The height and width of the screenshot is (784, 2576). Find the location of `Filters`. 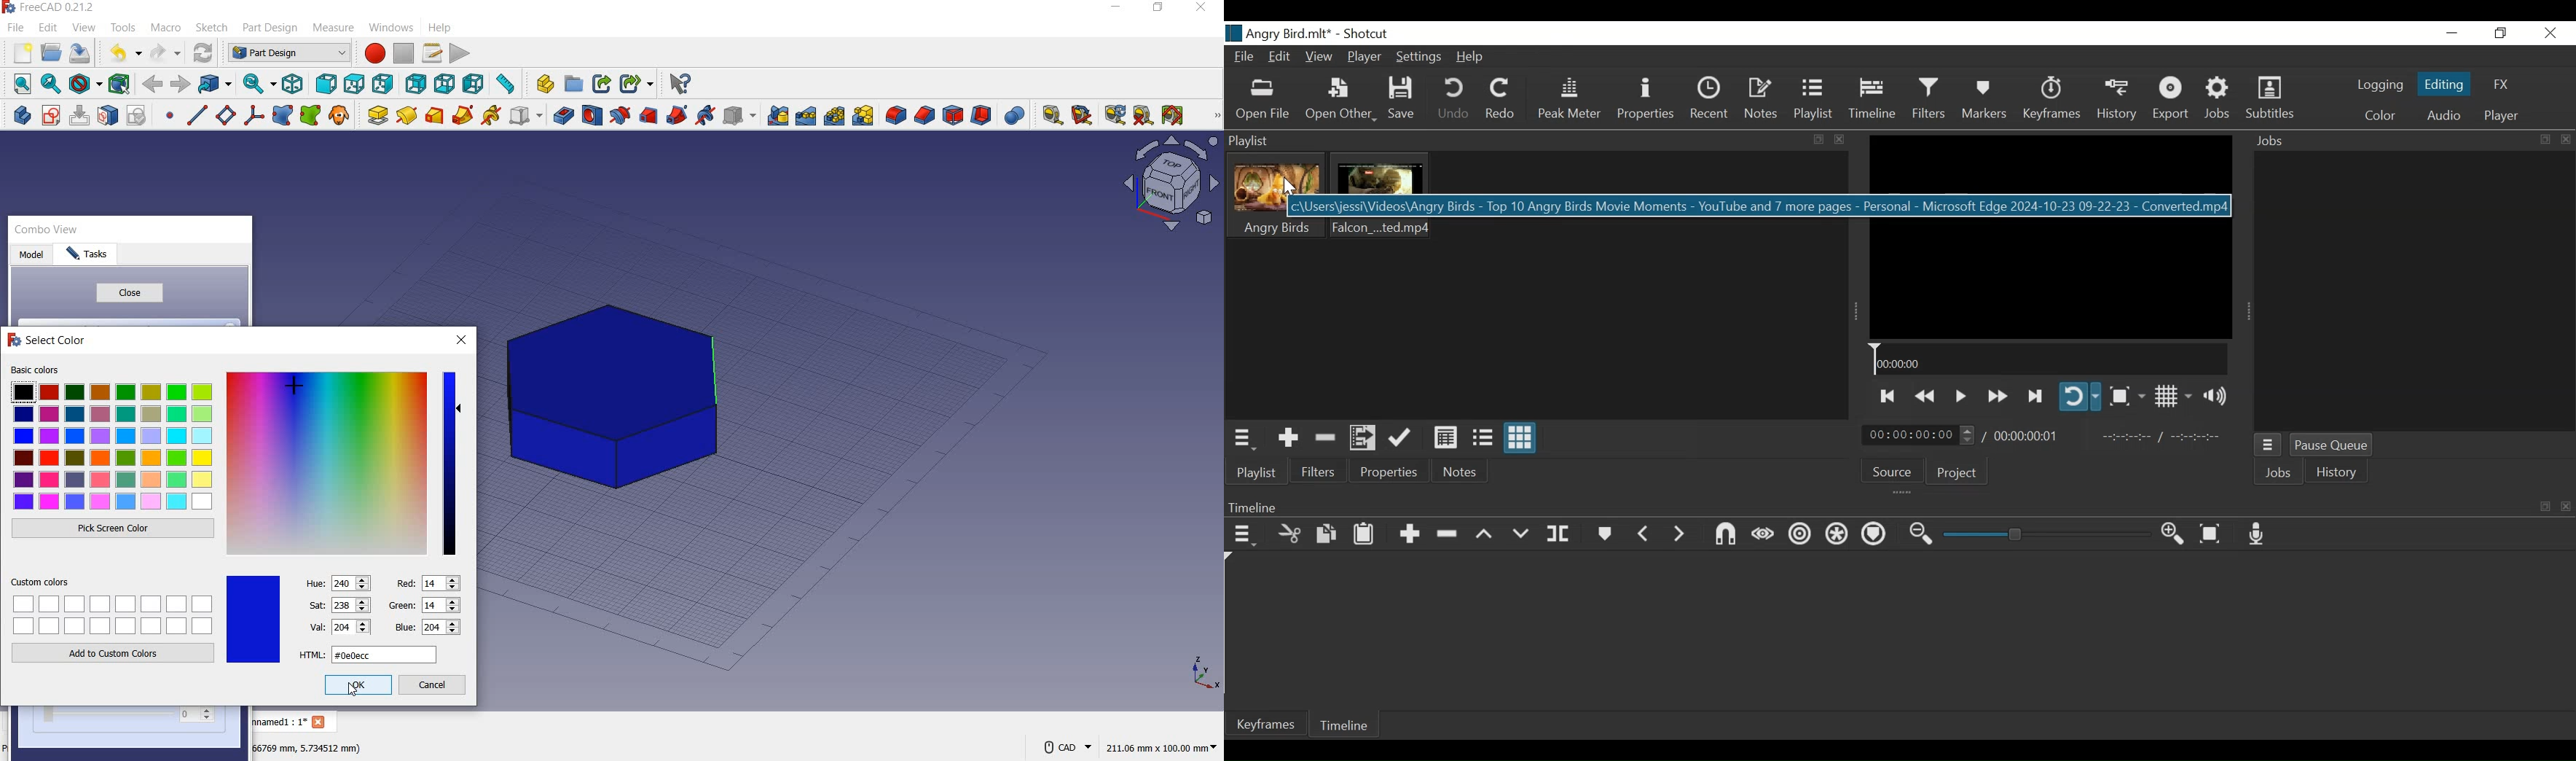

Filters is located at coordinates (1927, 100).